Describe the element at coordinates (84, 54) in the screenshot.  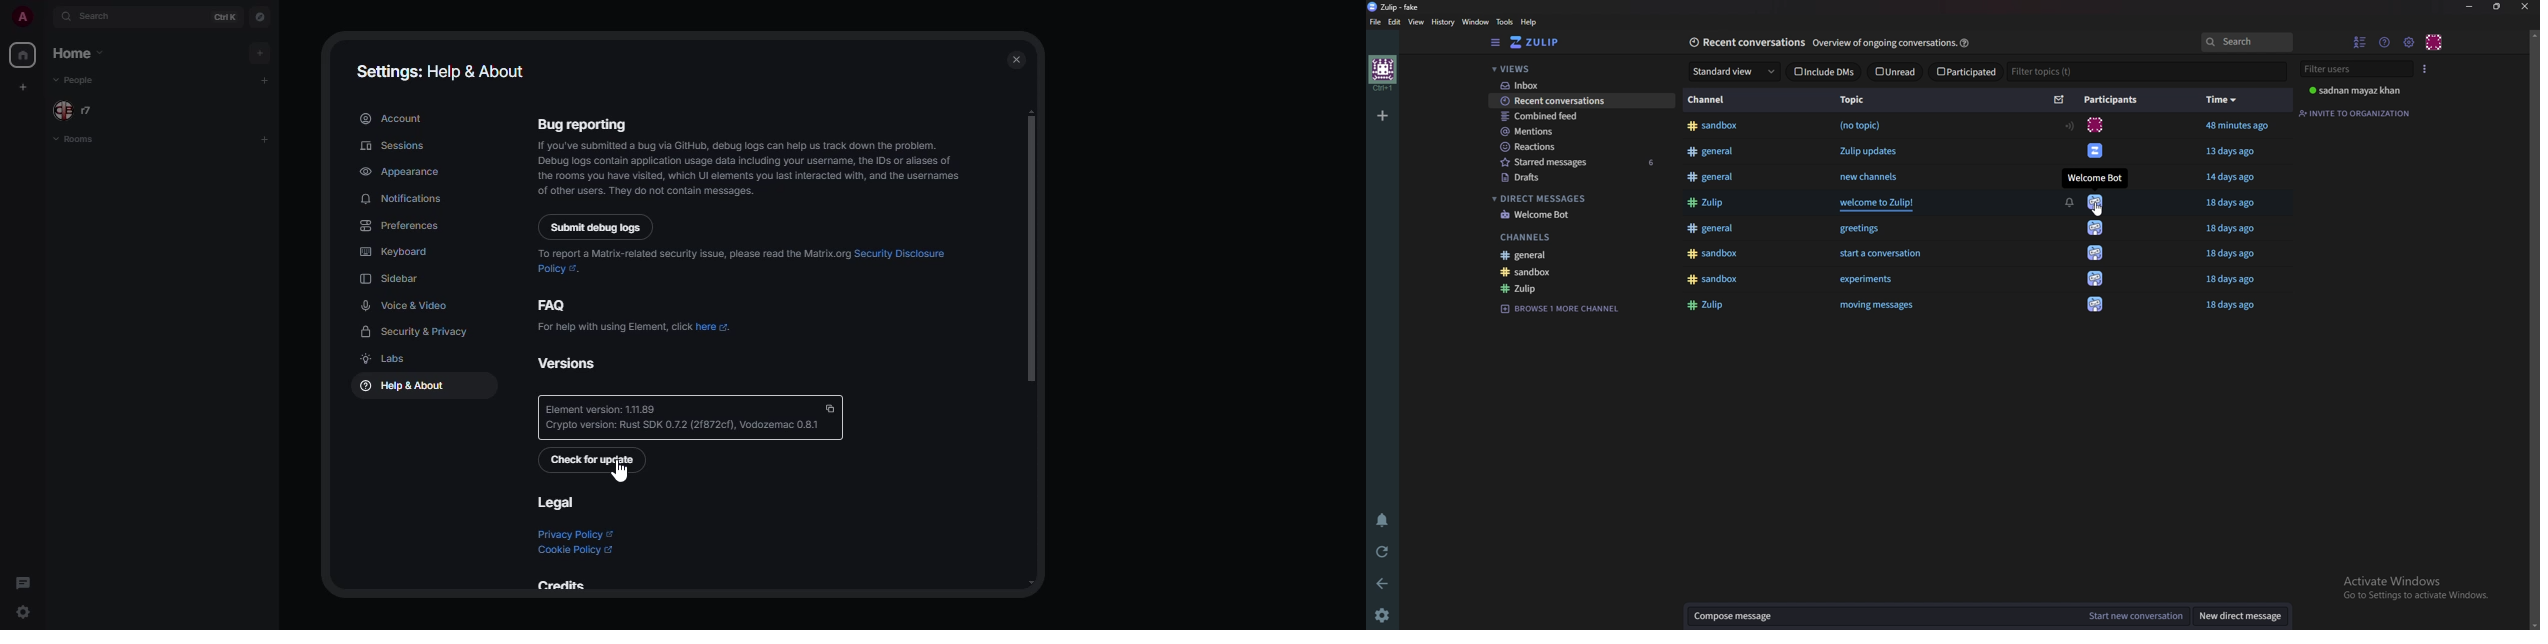
I see `home` at that location.